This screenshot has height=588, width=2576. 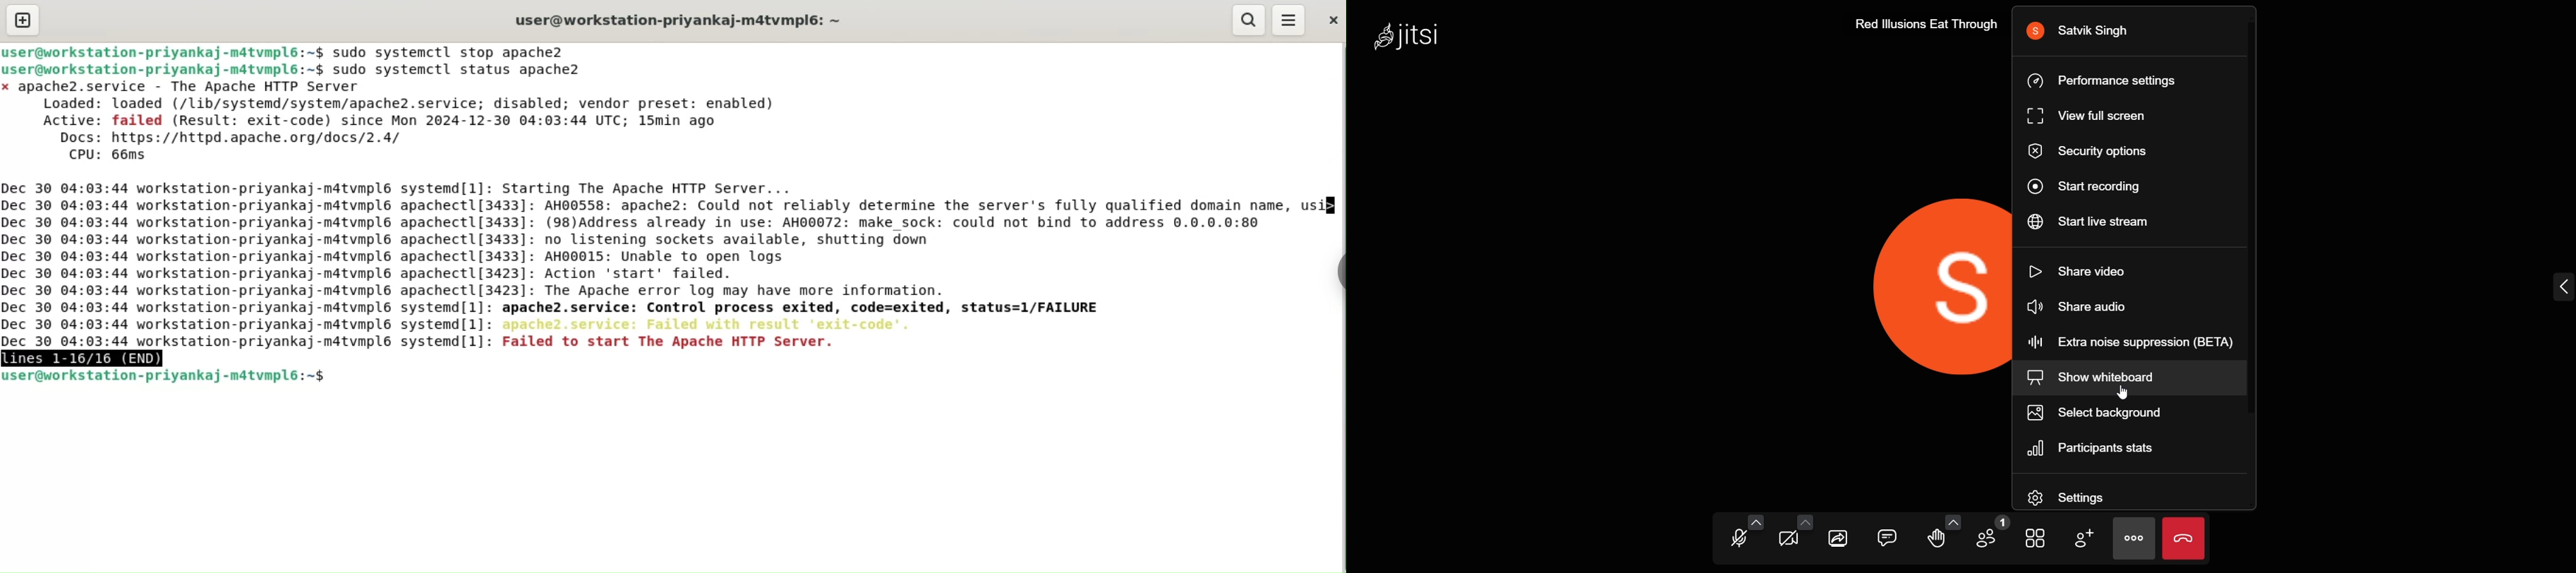 I want to click on start recording, so click(x=2095, y=185).